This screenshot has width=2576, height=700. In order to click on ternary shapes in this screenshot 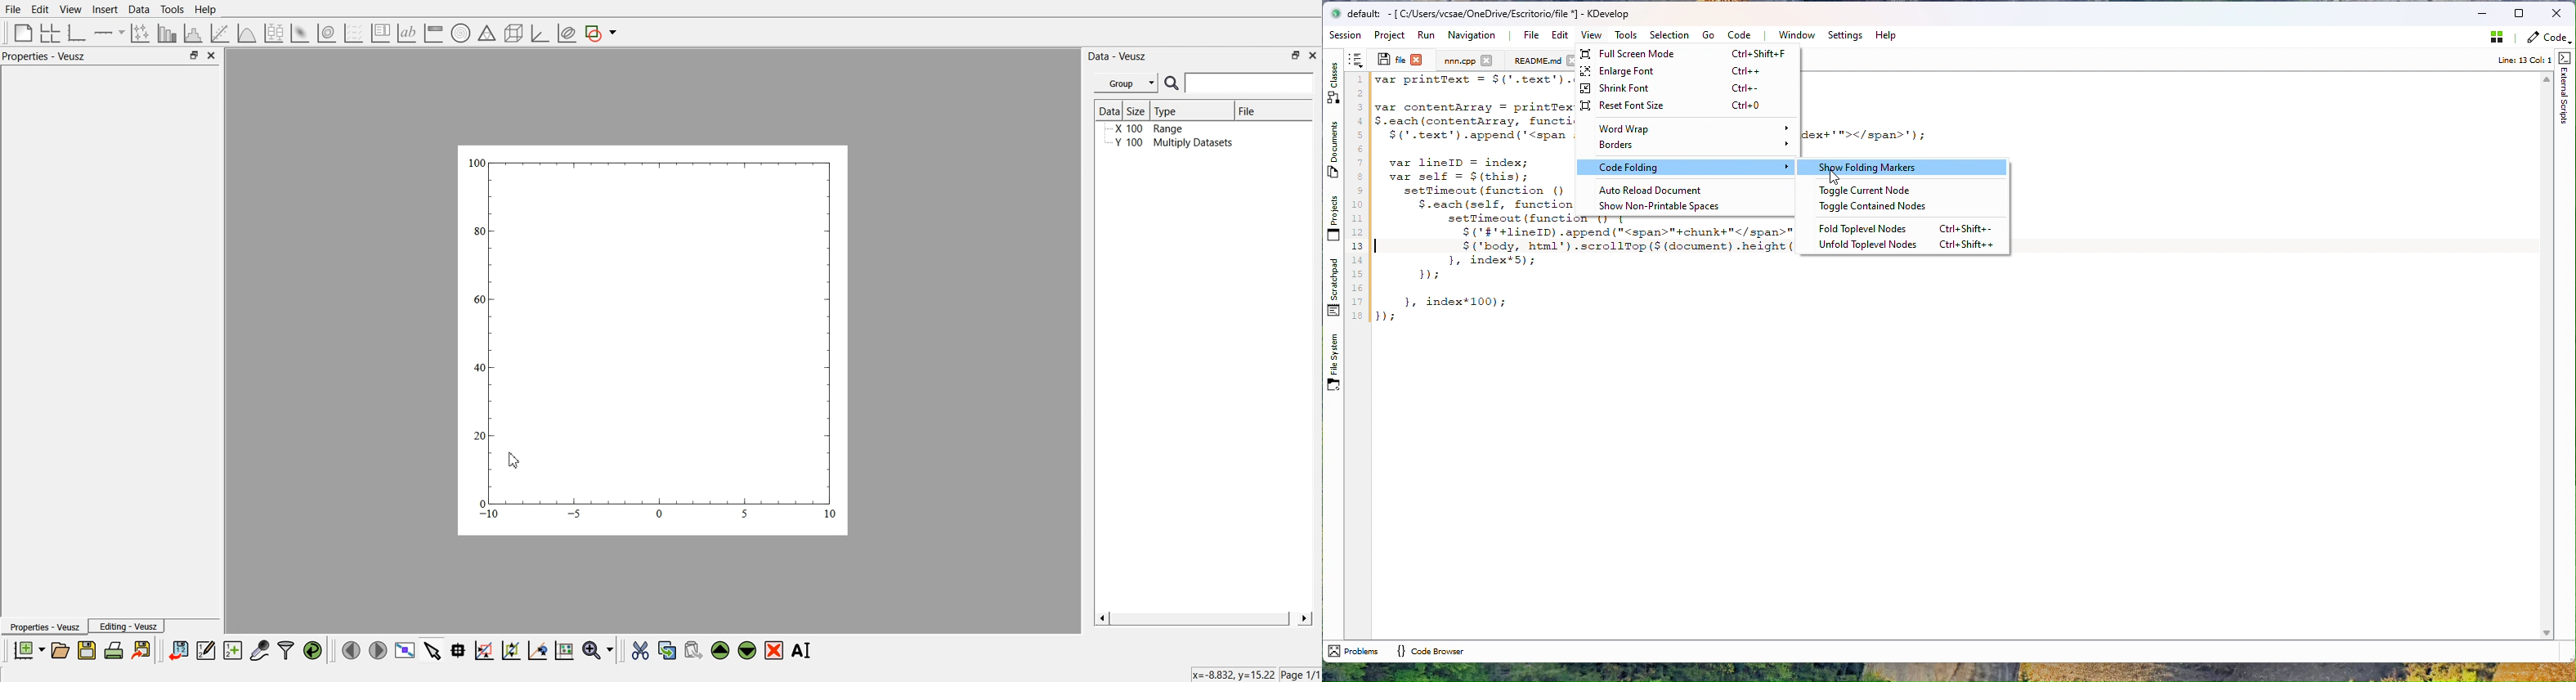, I will do `click(485, 34)`.